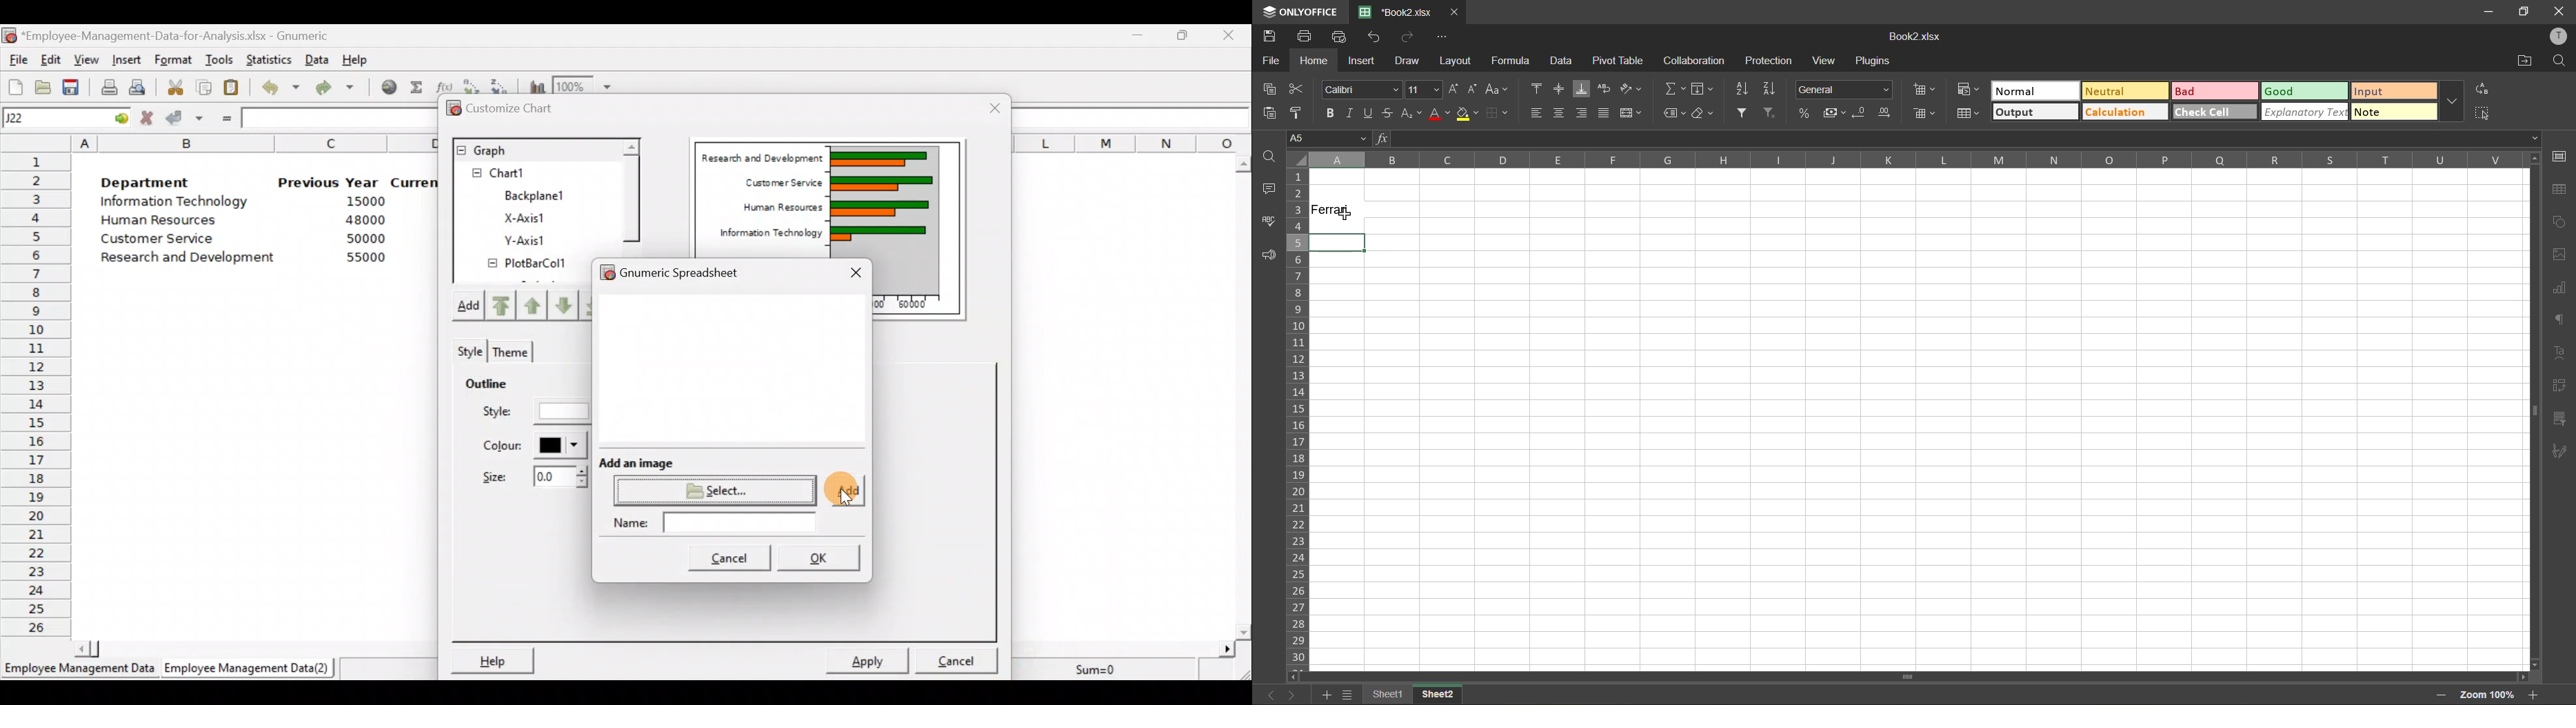 Image resolution: width=2576 pixels, height=728 pixels. What do you see at coordinates (207, 87) in the screenshot?
I see `Copy the selection` at bounding box center [207, 87].